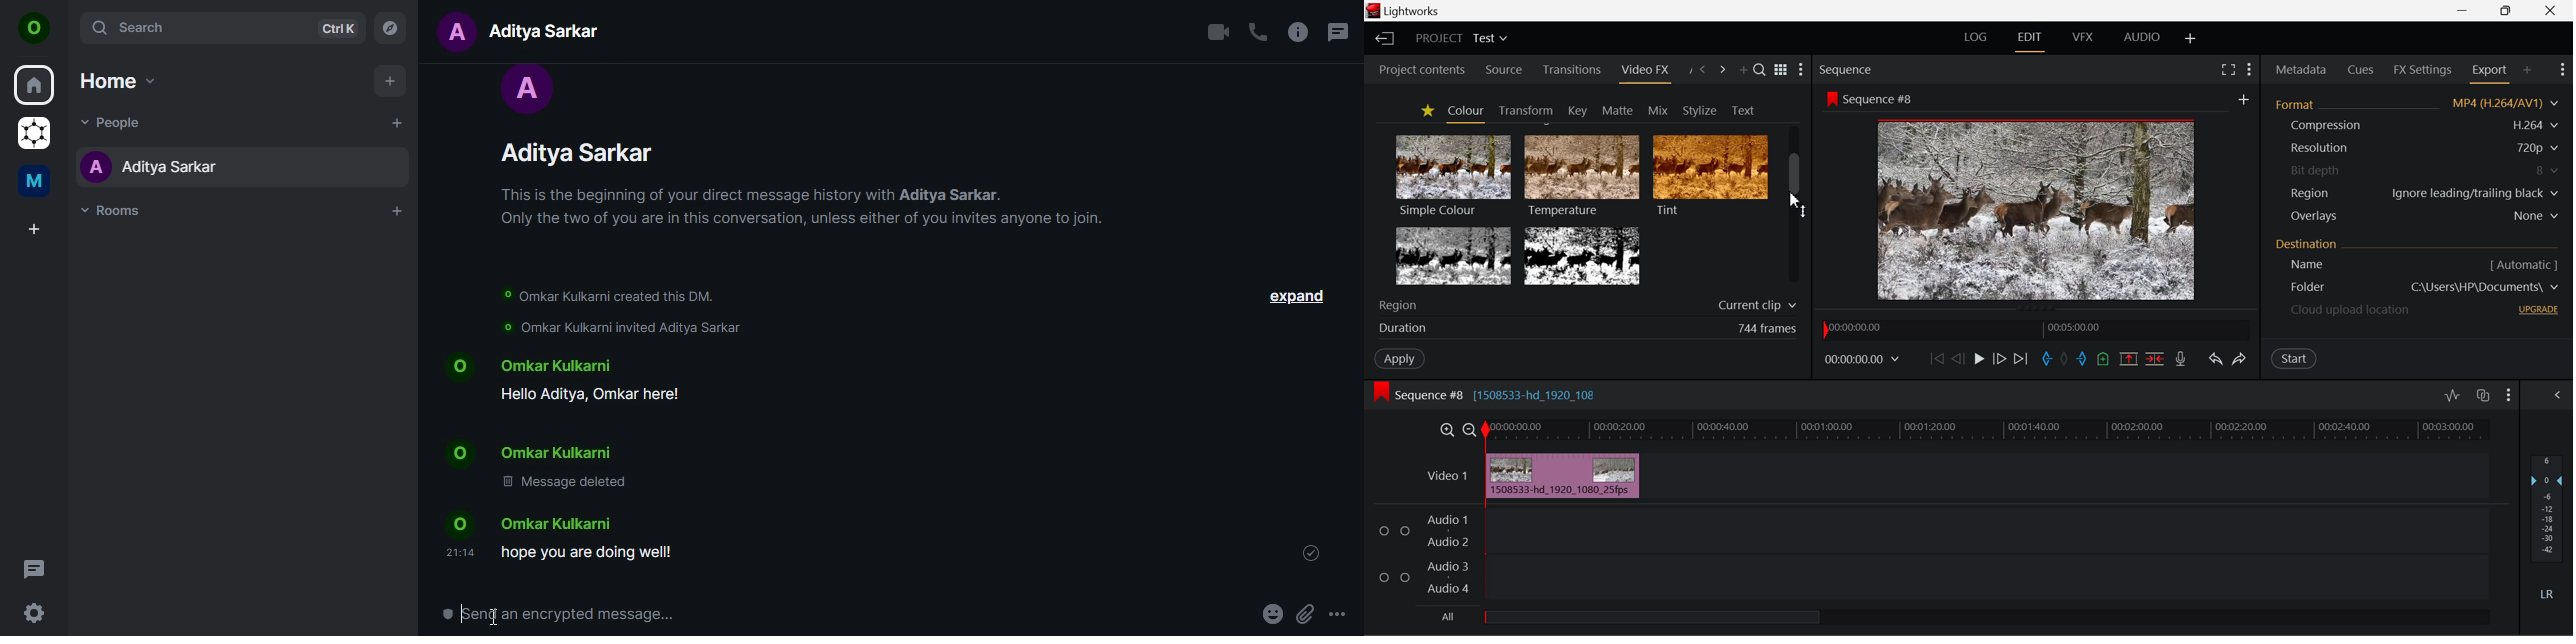 Image resolution: width=2576 pixels, height=644 pixels. I want to click on Destination, so click(2308, 243).